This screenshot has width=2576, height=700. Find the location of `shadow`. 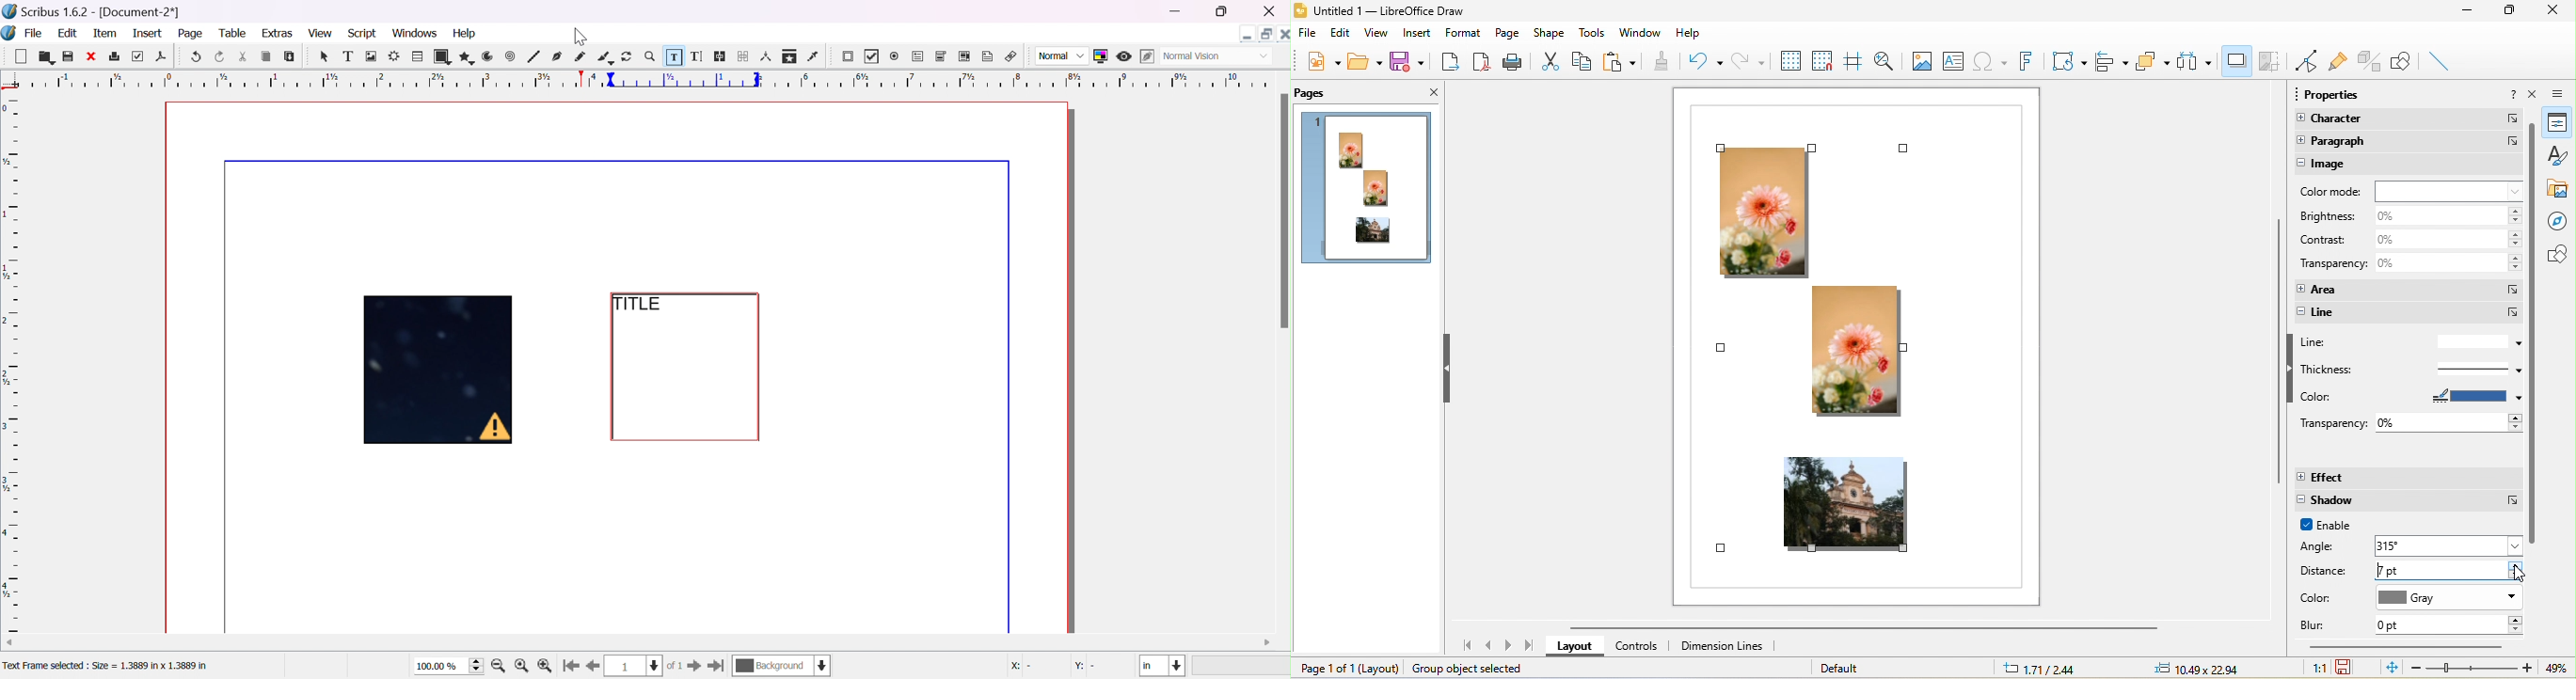

shadow is located at coordinates (2236, 60).